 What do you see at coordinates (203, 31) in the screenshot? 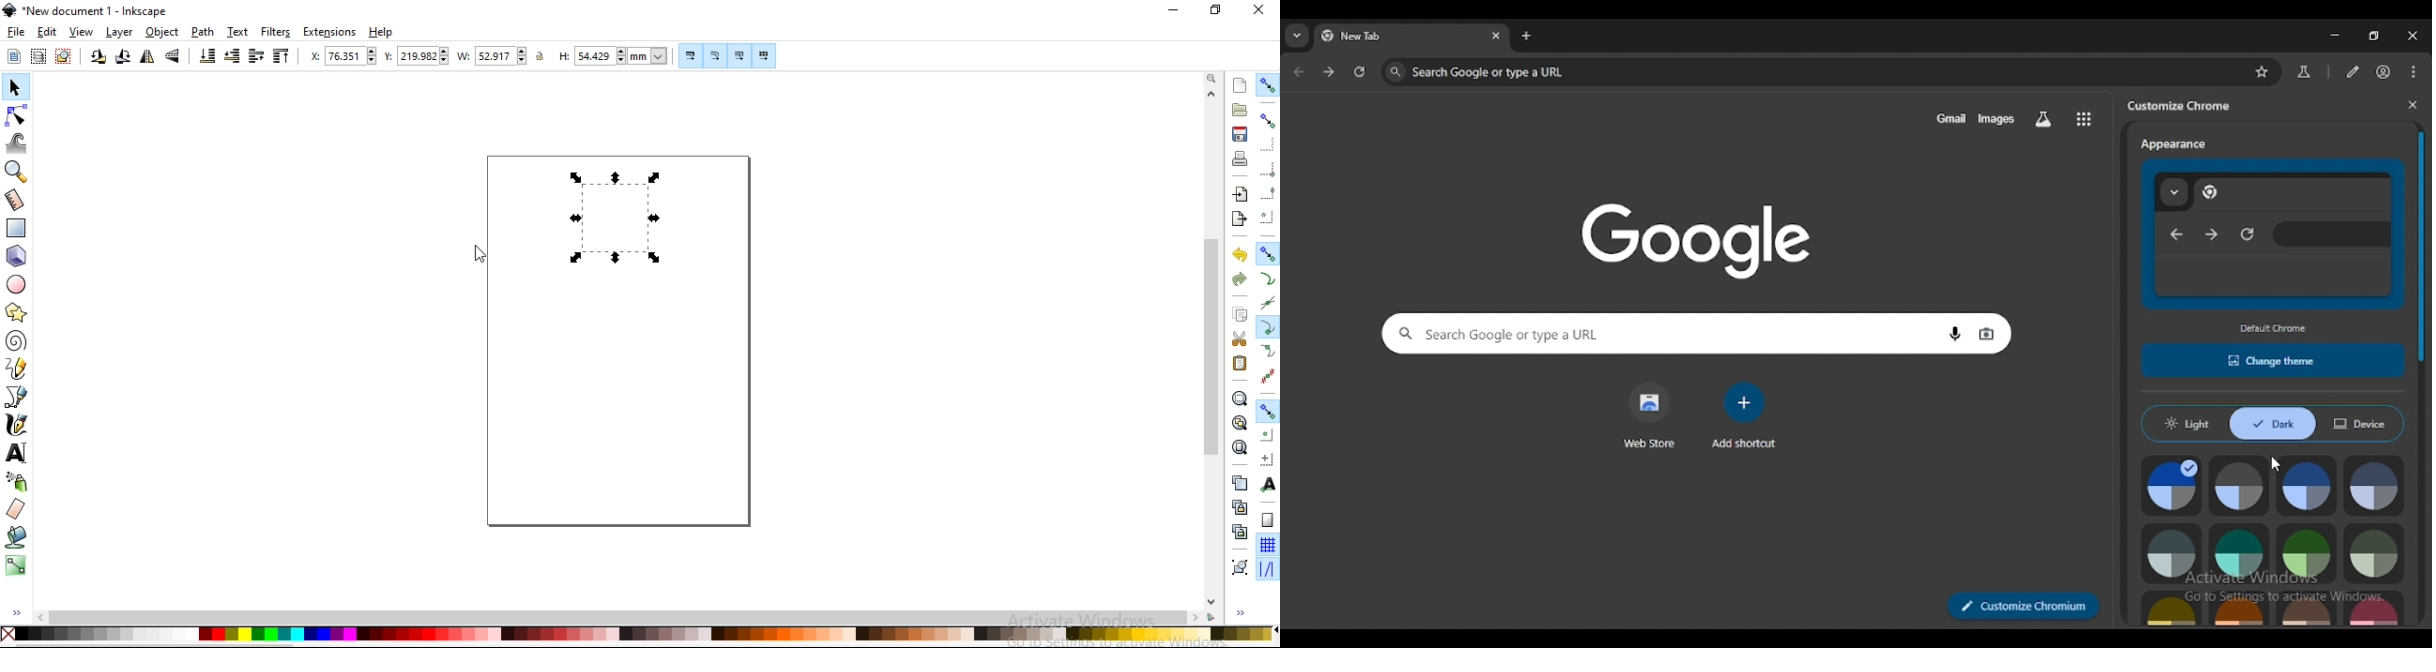
I see `path` at bounding box center [203, 31].